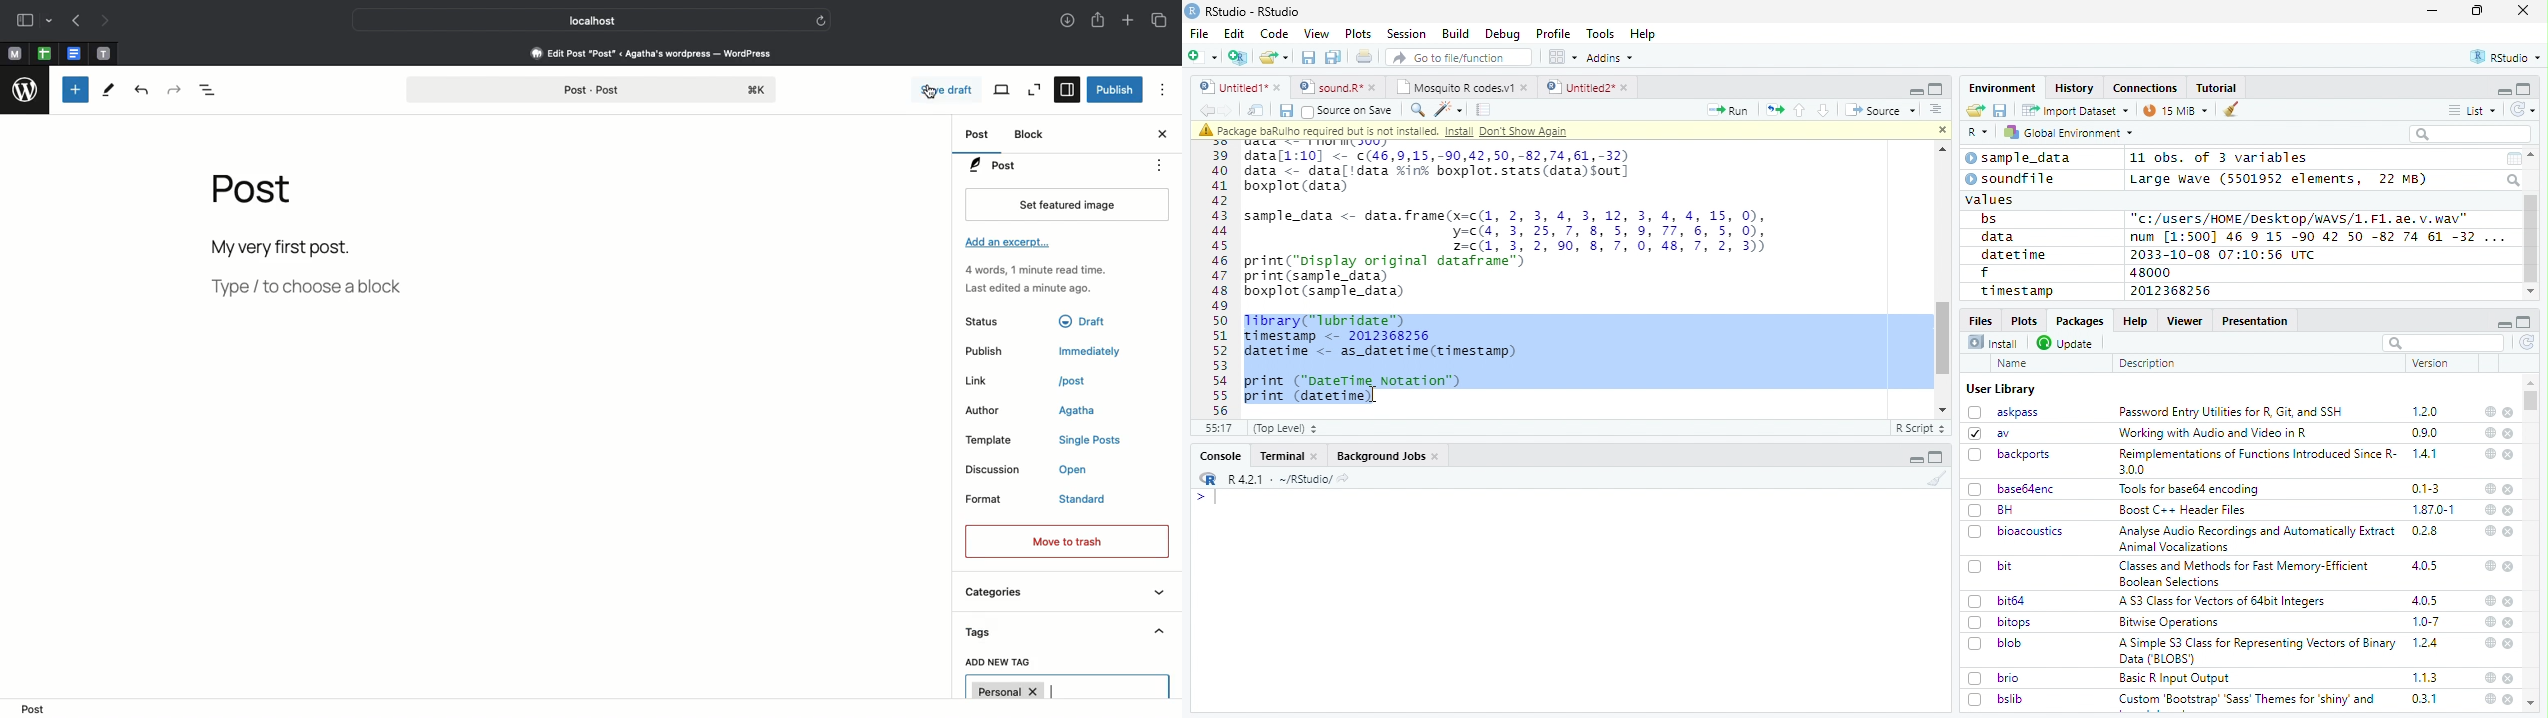 The image size is (2548, 728). What do you see at coordinates (2231, 412) in the screenshot?
I see `Password Entry Utilities for R, Git, and SSH` at bounding box center [2231, 412].